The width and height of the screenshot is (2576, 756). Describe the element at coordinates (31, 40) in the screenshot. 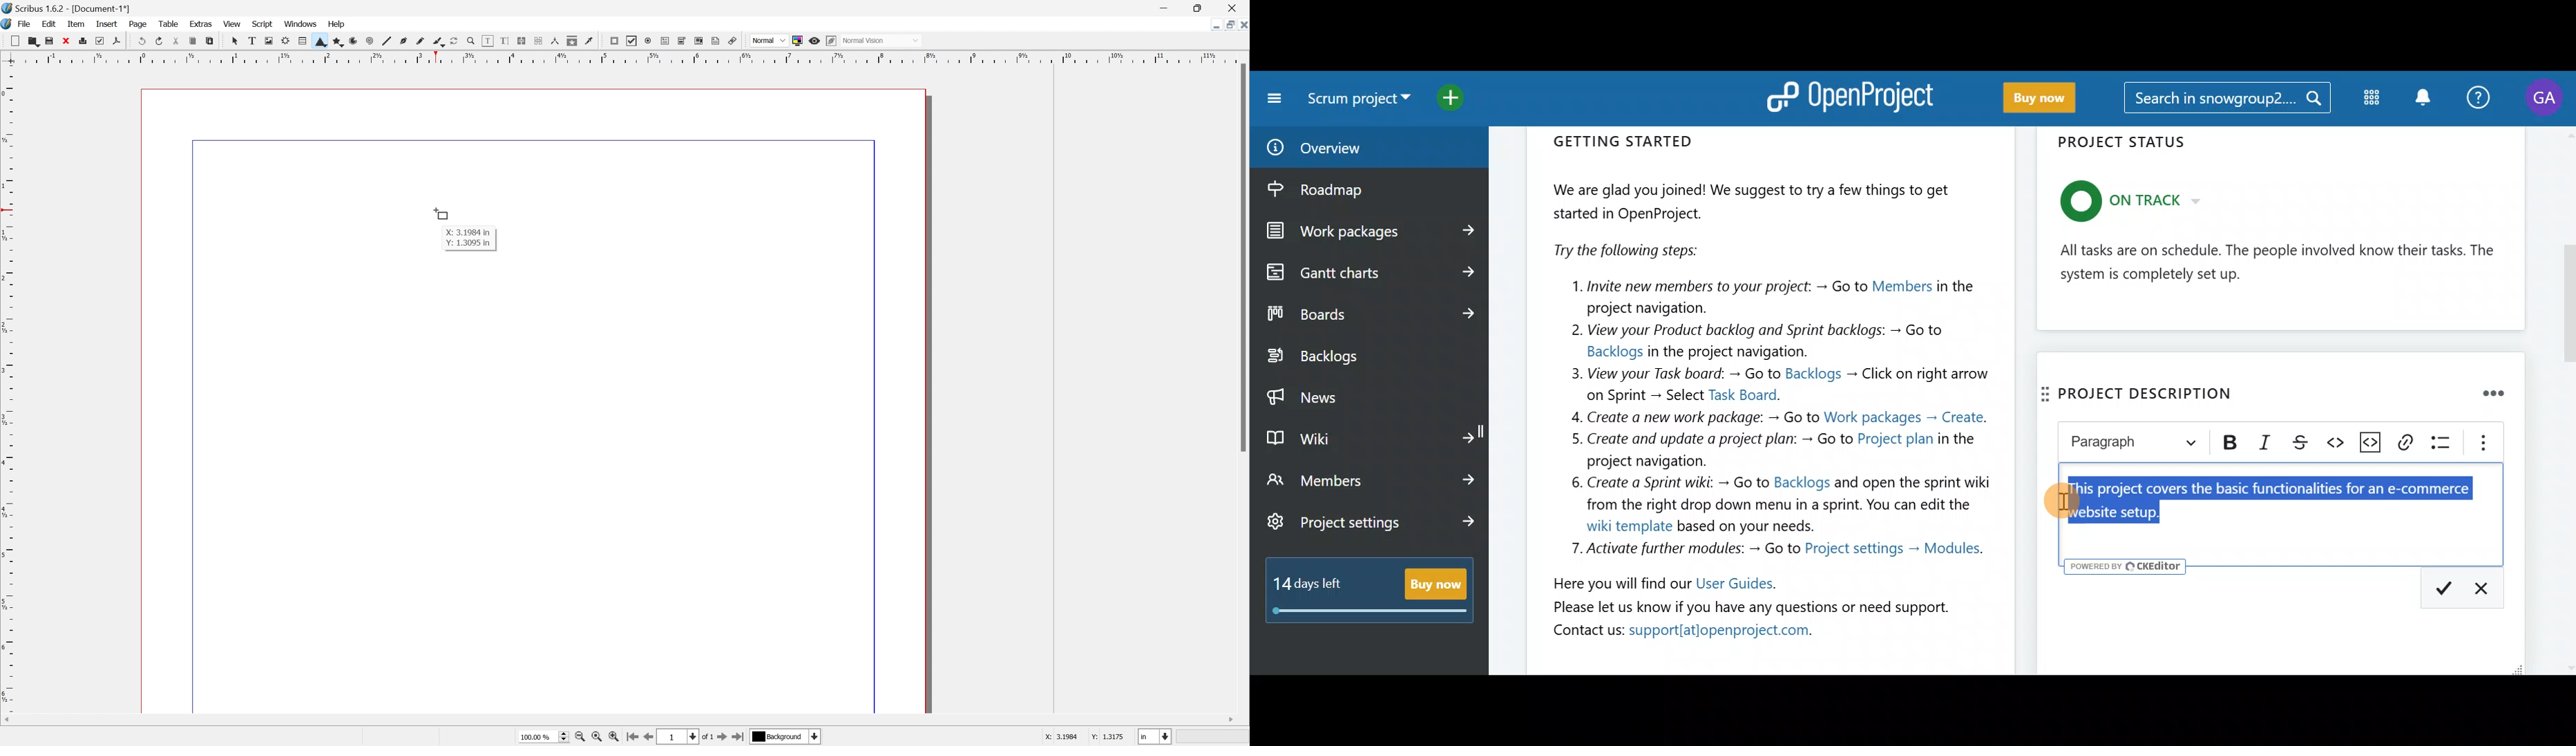

I see `Open` at that location.